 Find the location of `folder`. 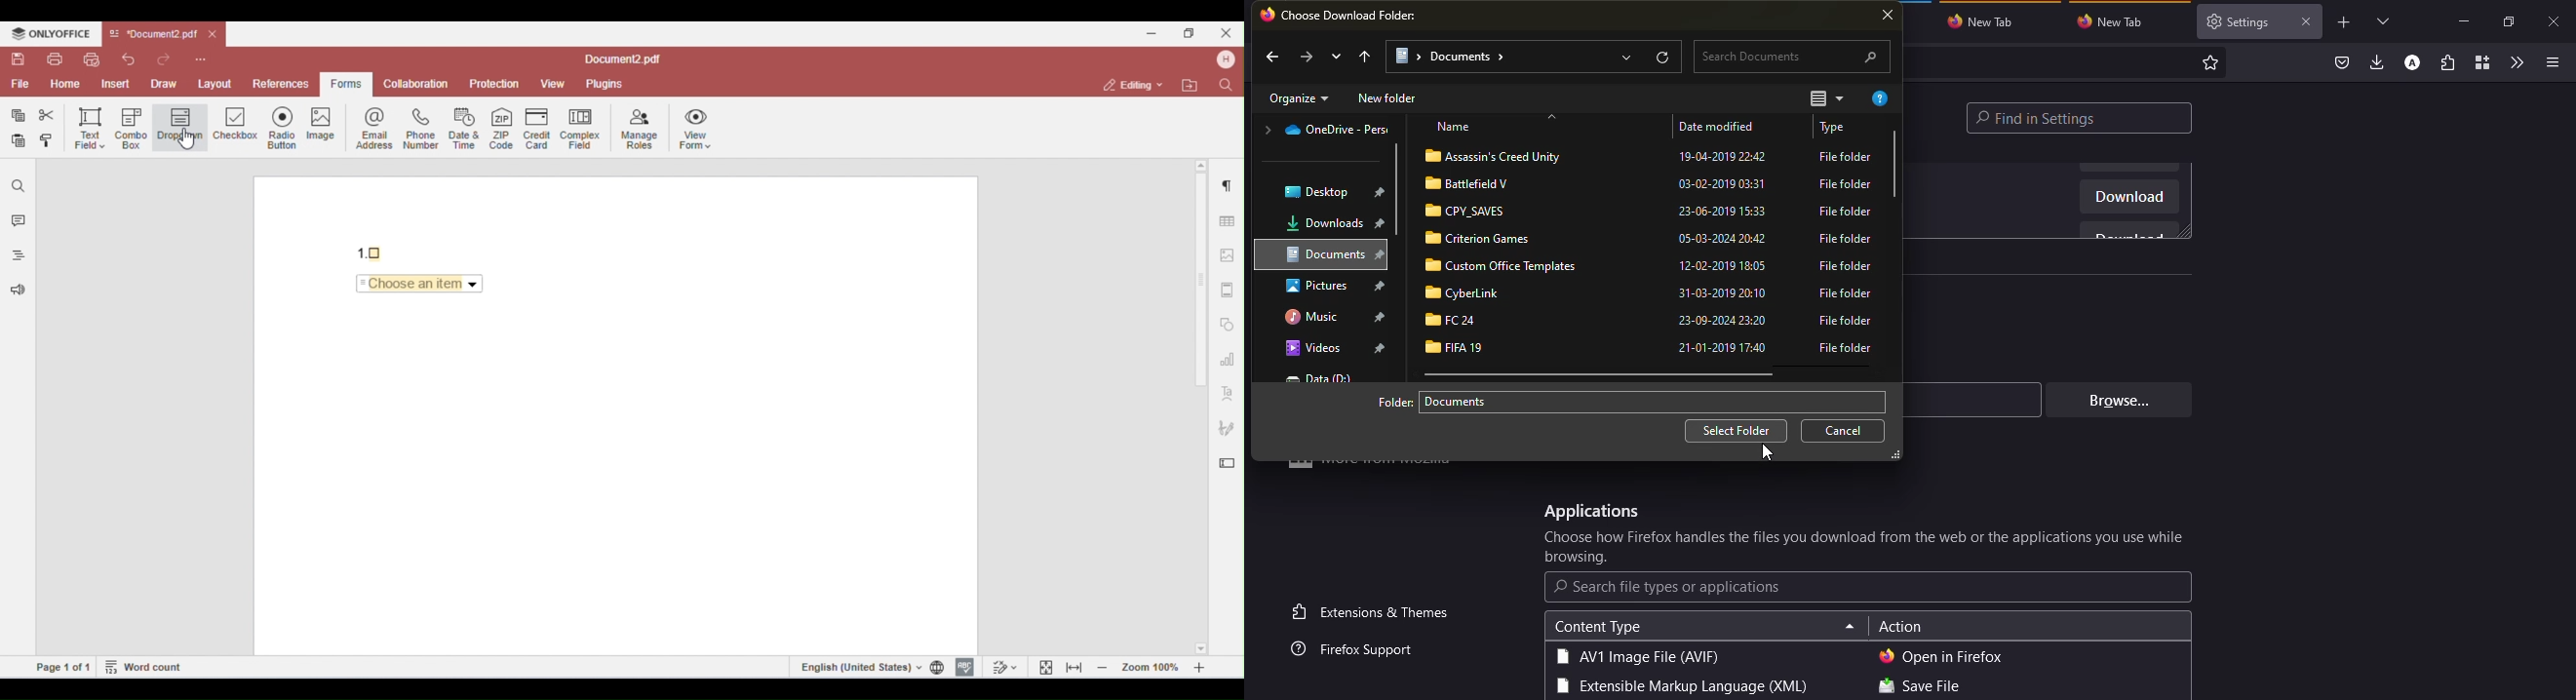

folder is located at coordinates (1500, 154).